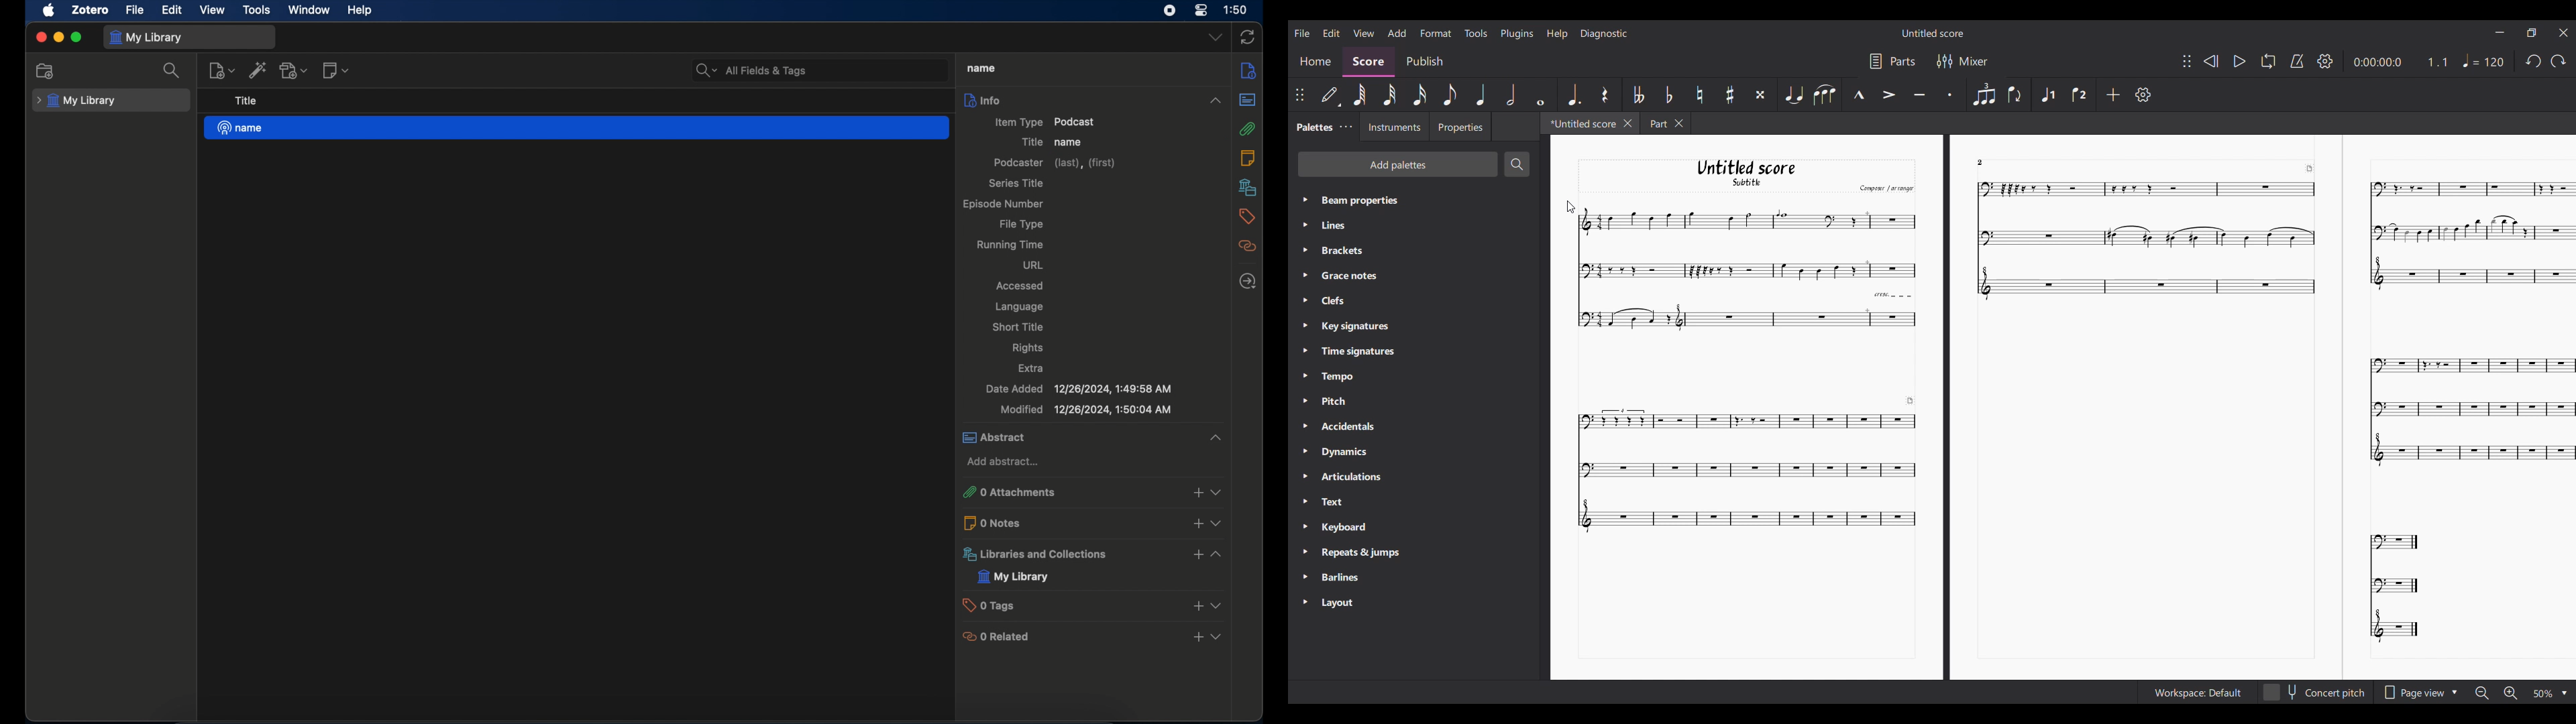 The image size is (2576, 728). What do you see at coordinates (247, 101) in the screenshot?
I see `title ` at bounding box center [247, 101].